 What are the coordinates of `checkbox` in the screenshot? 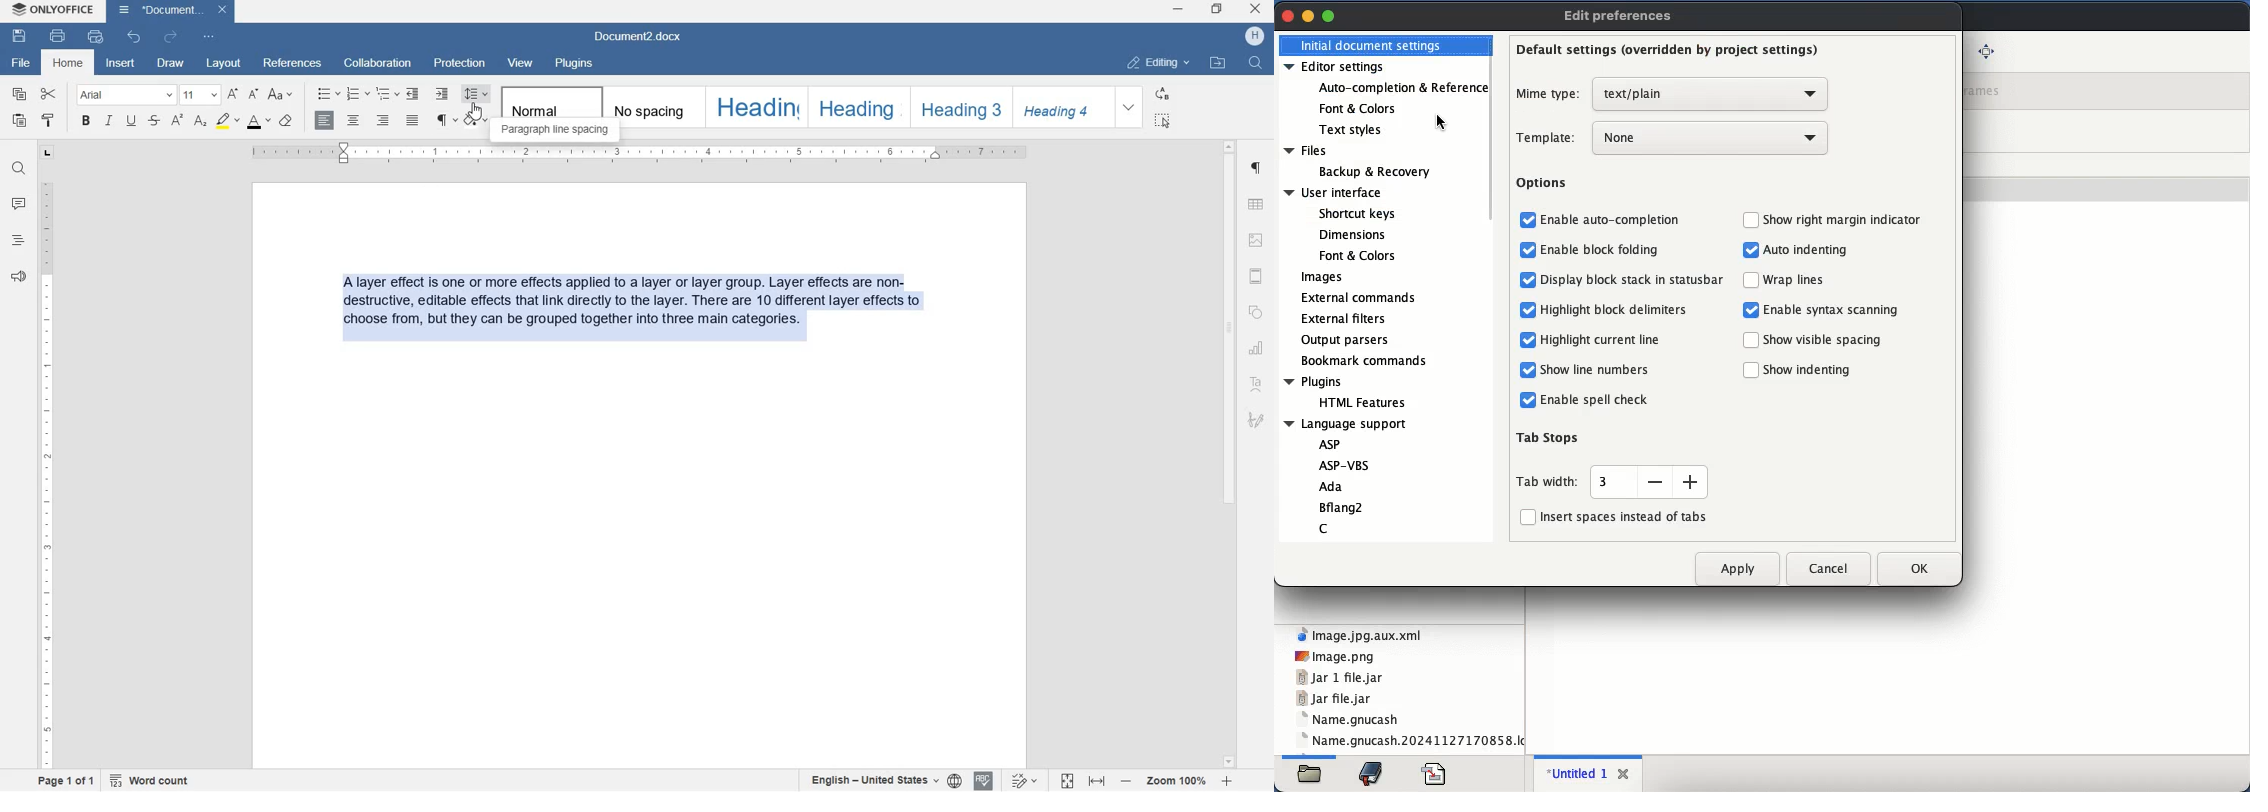 It's located at (1750, 219).